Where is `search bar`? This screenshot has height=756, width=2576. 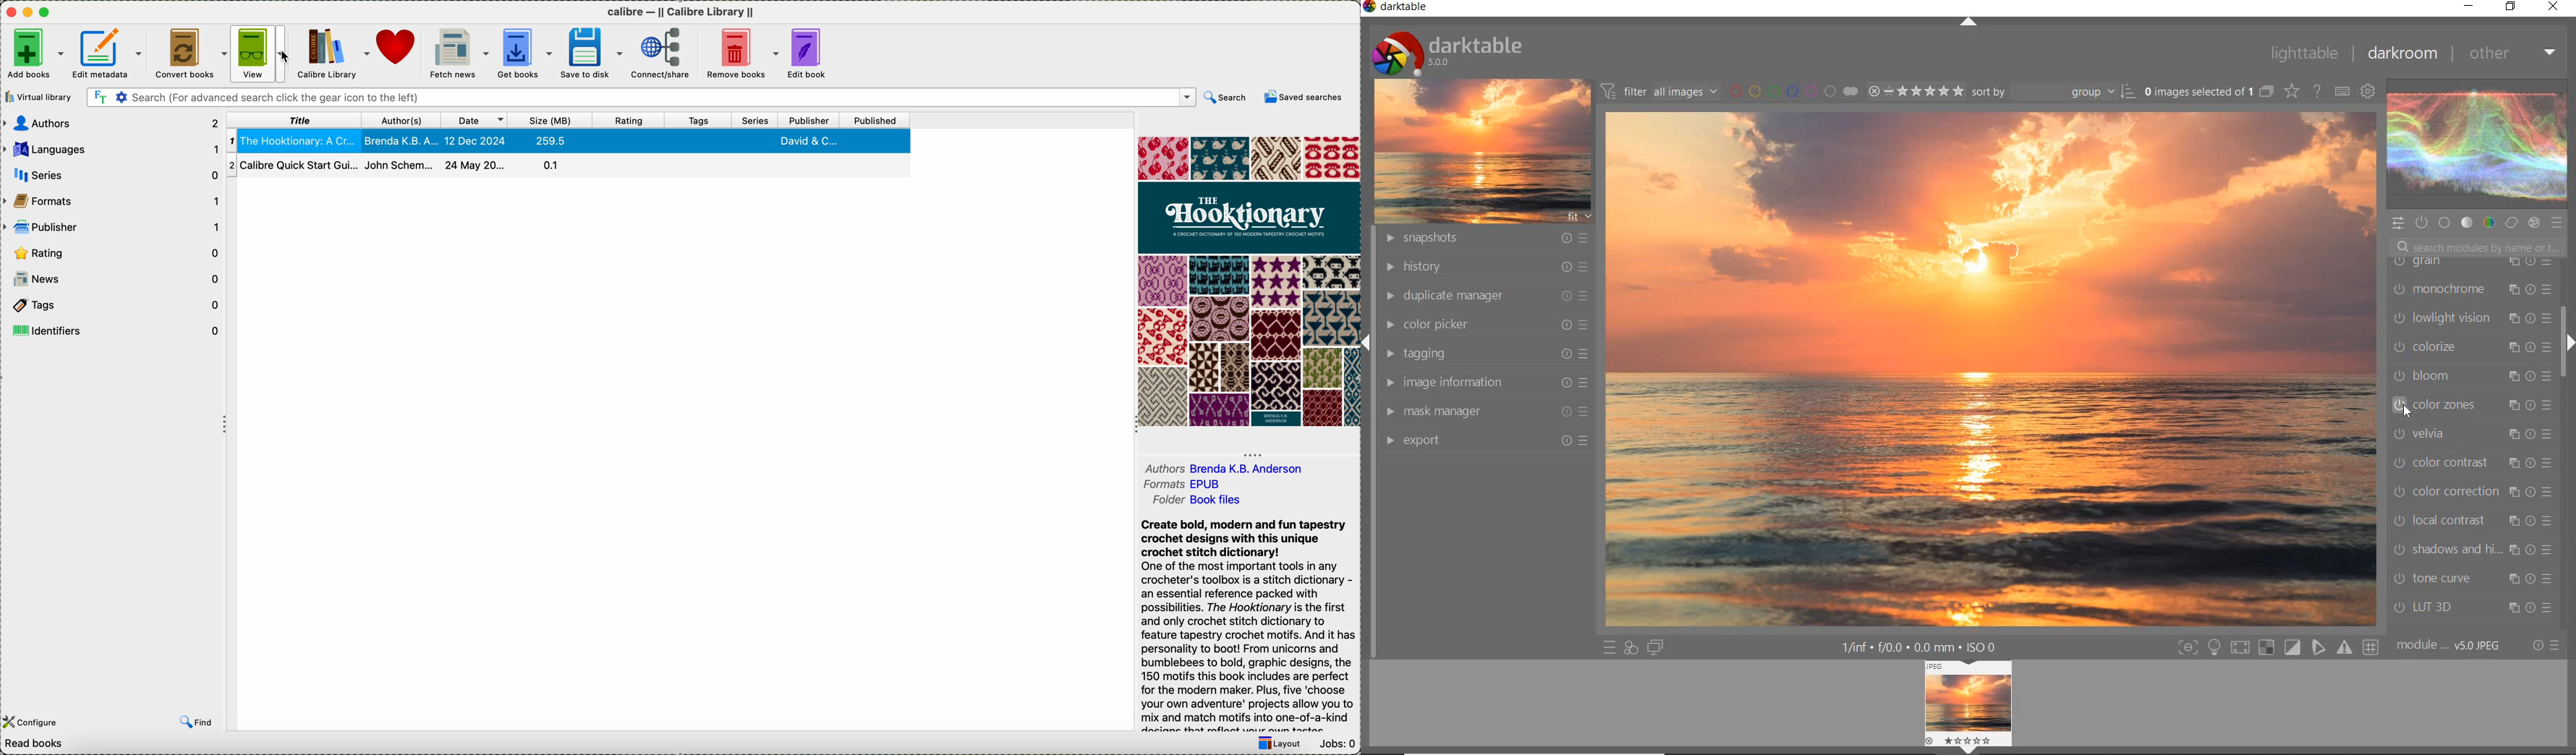 search bar is located at coordinates (642, 98).